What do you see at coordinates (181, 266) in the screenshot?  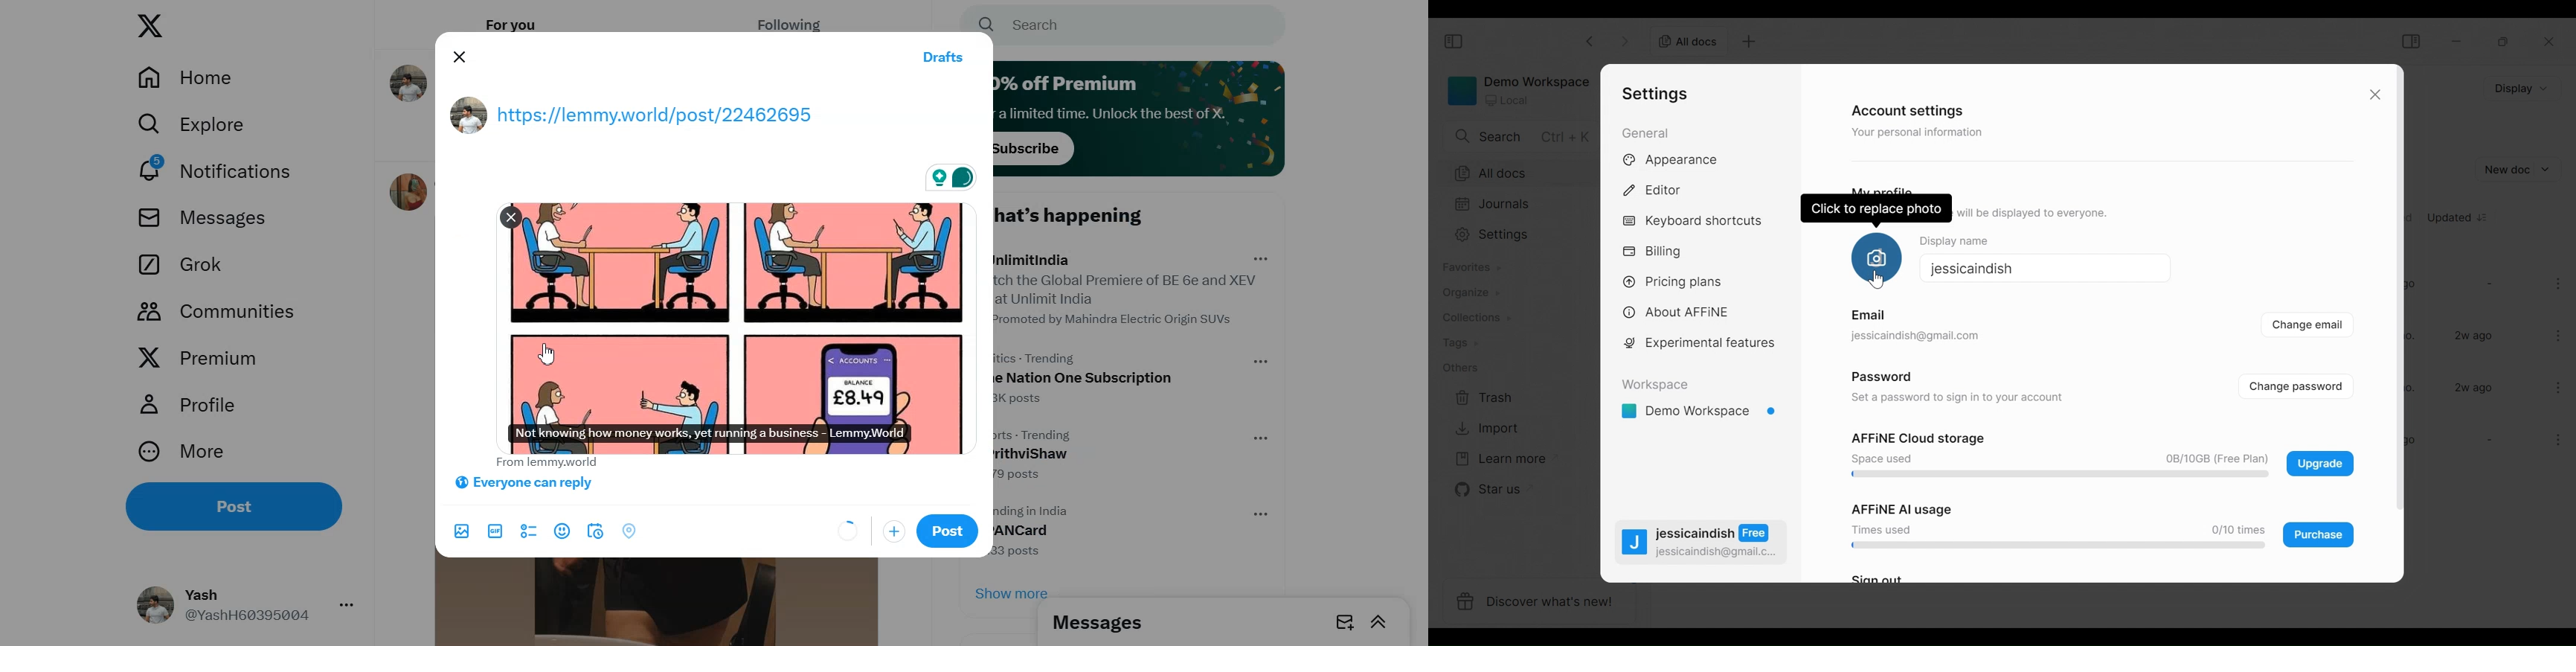 I see `grok` at bounding box center [181, 266].